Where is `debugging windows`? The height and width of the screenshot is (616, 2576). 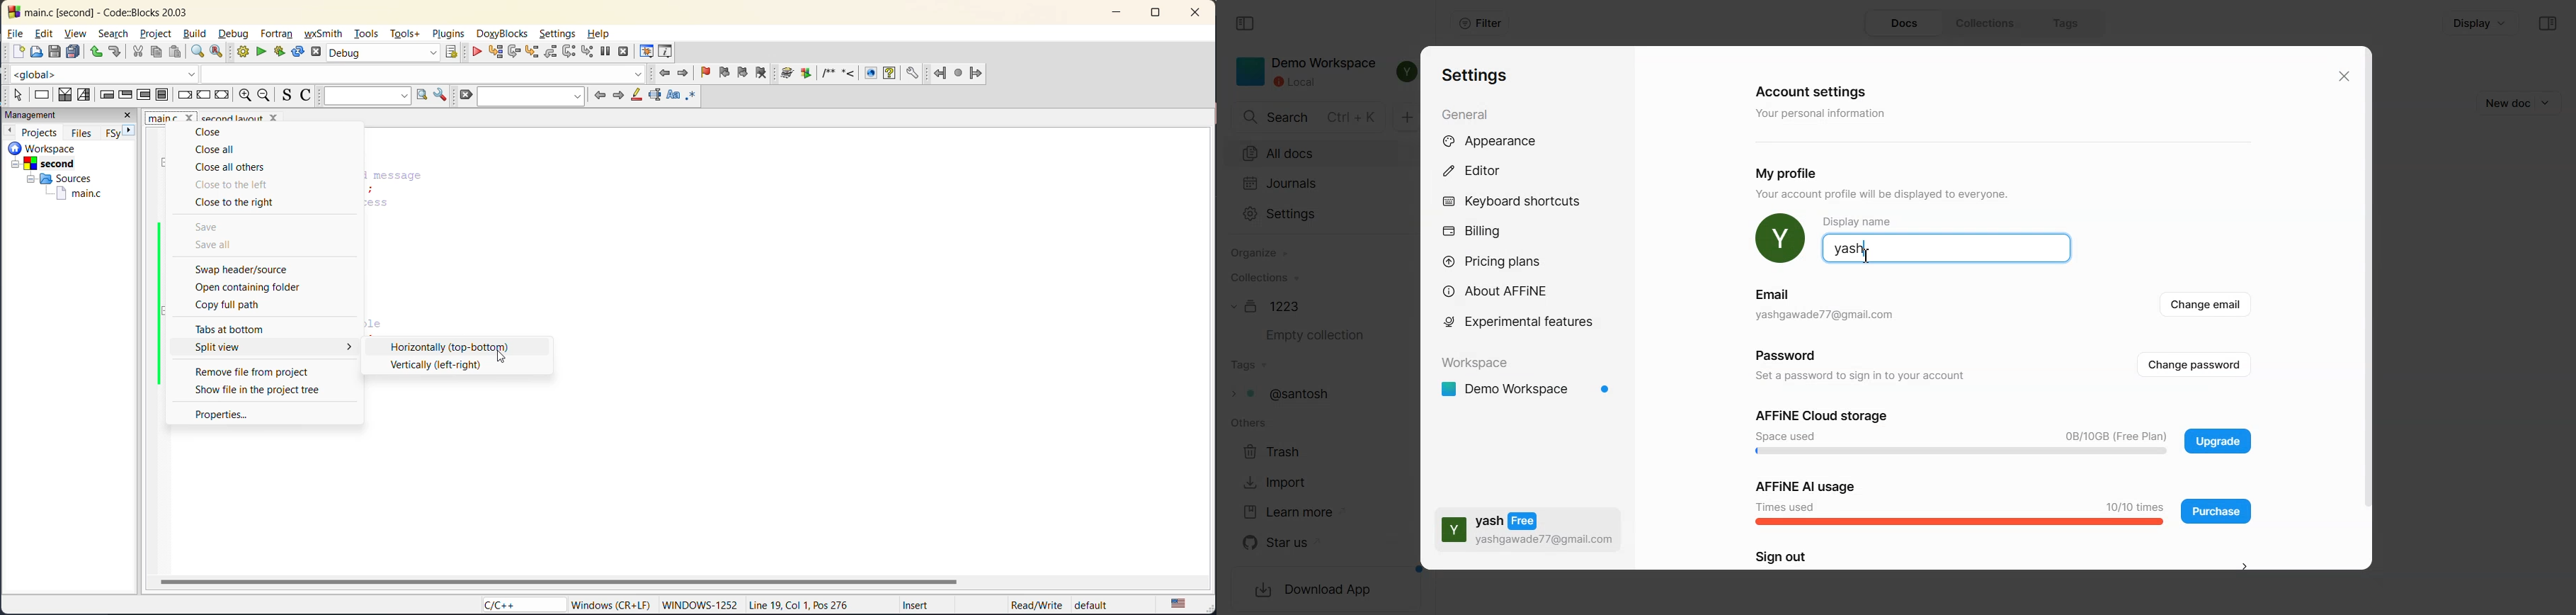
debugging windows is located at coordinates (647, 52).